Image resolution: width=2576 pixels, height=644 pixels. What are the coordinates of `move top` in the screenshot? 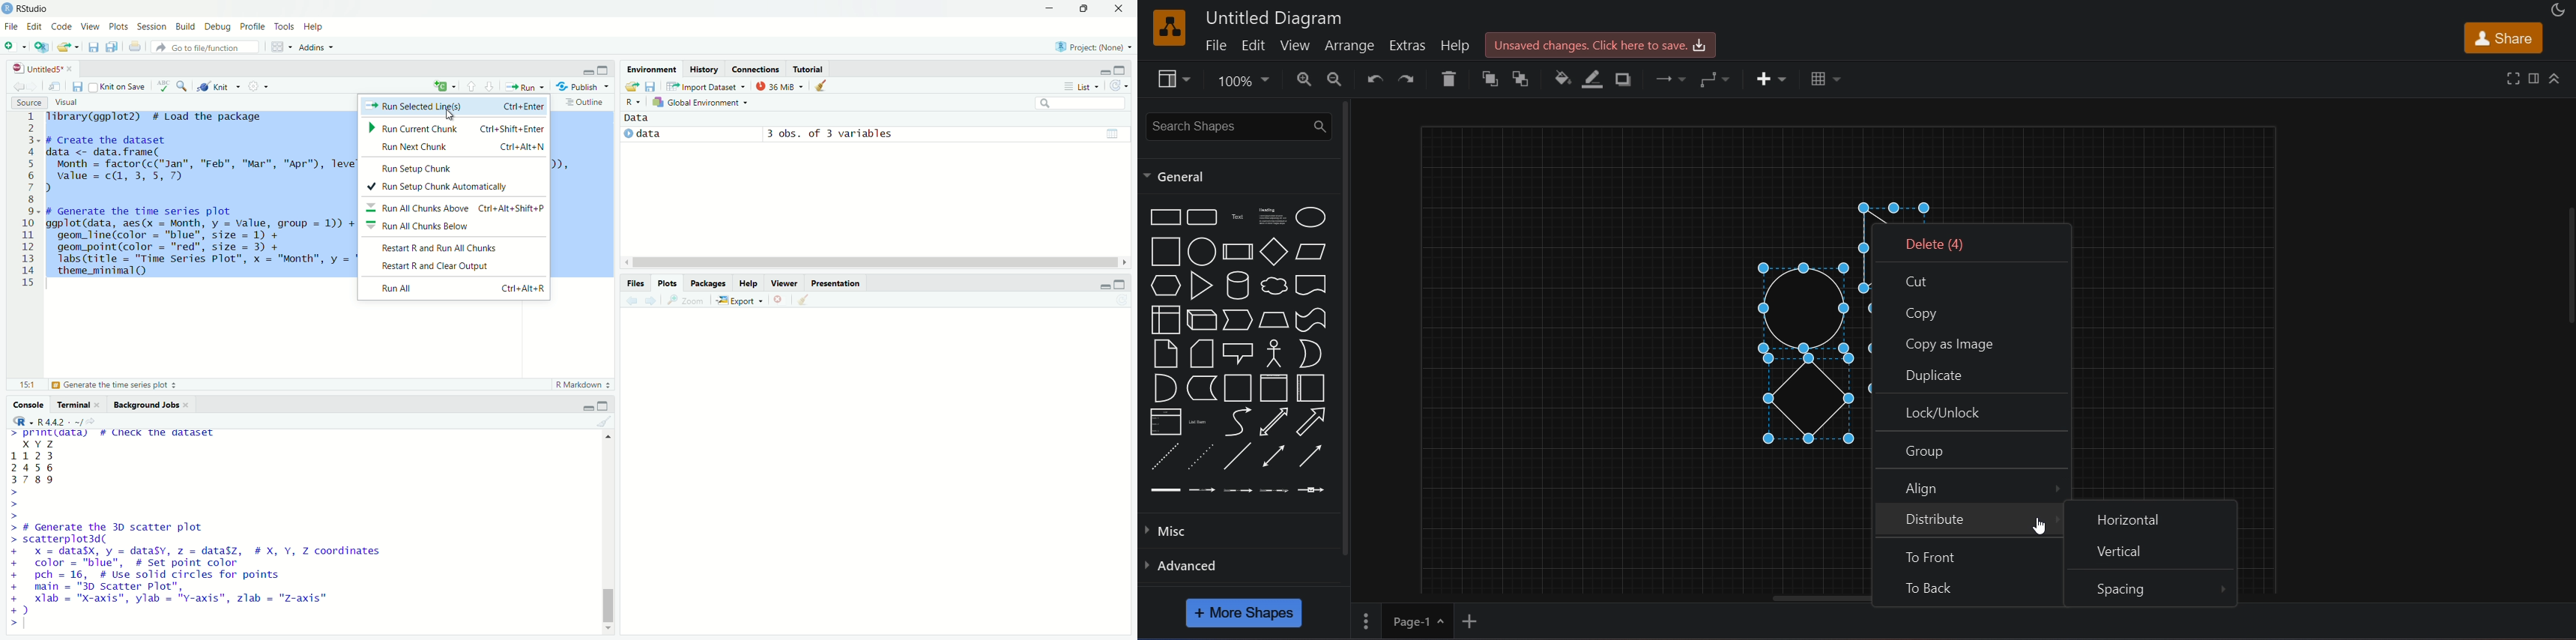 It's located at (606, 438).